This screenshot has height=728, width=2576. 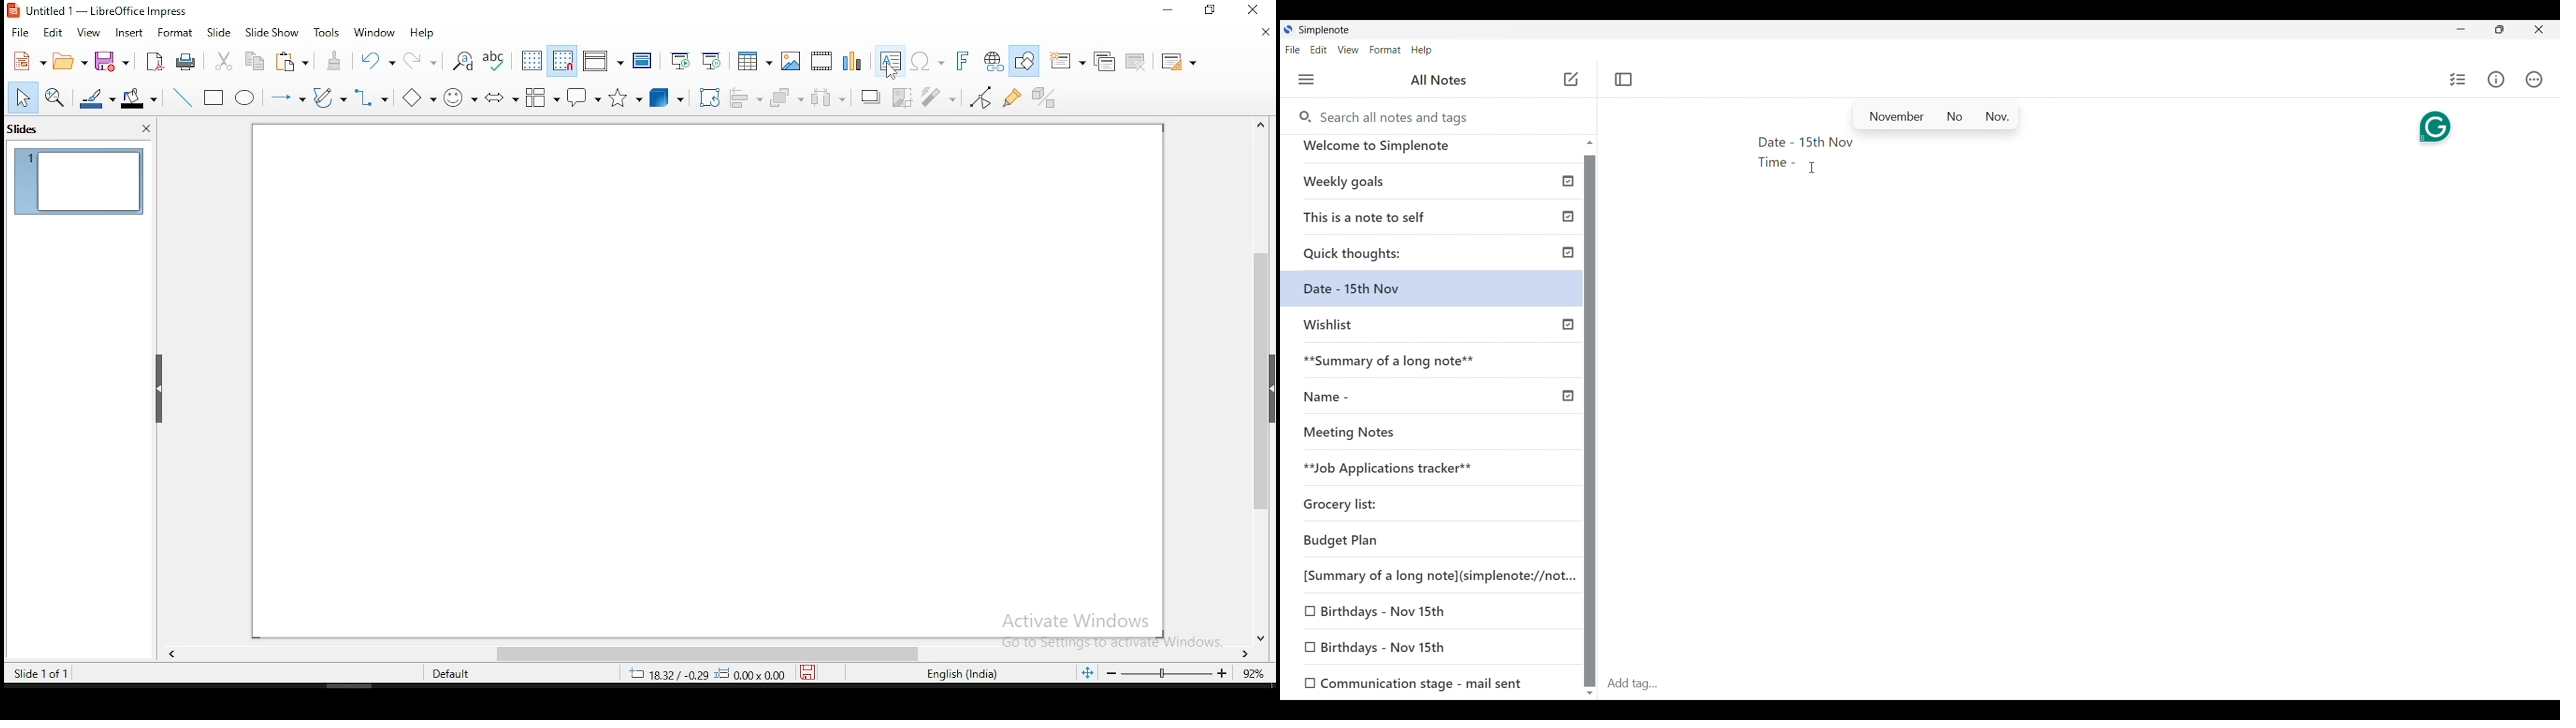 I want to click on Word suggestions for text typed in, so click(x=1935, y=115).